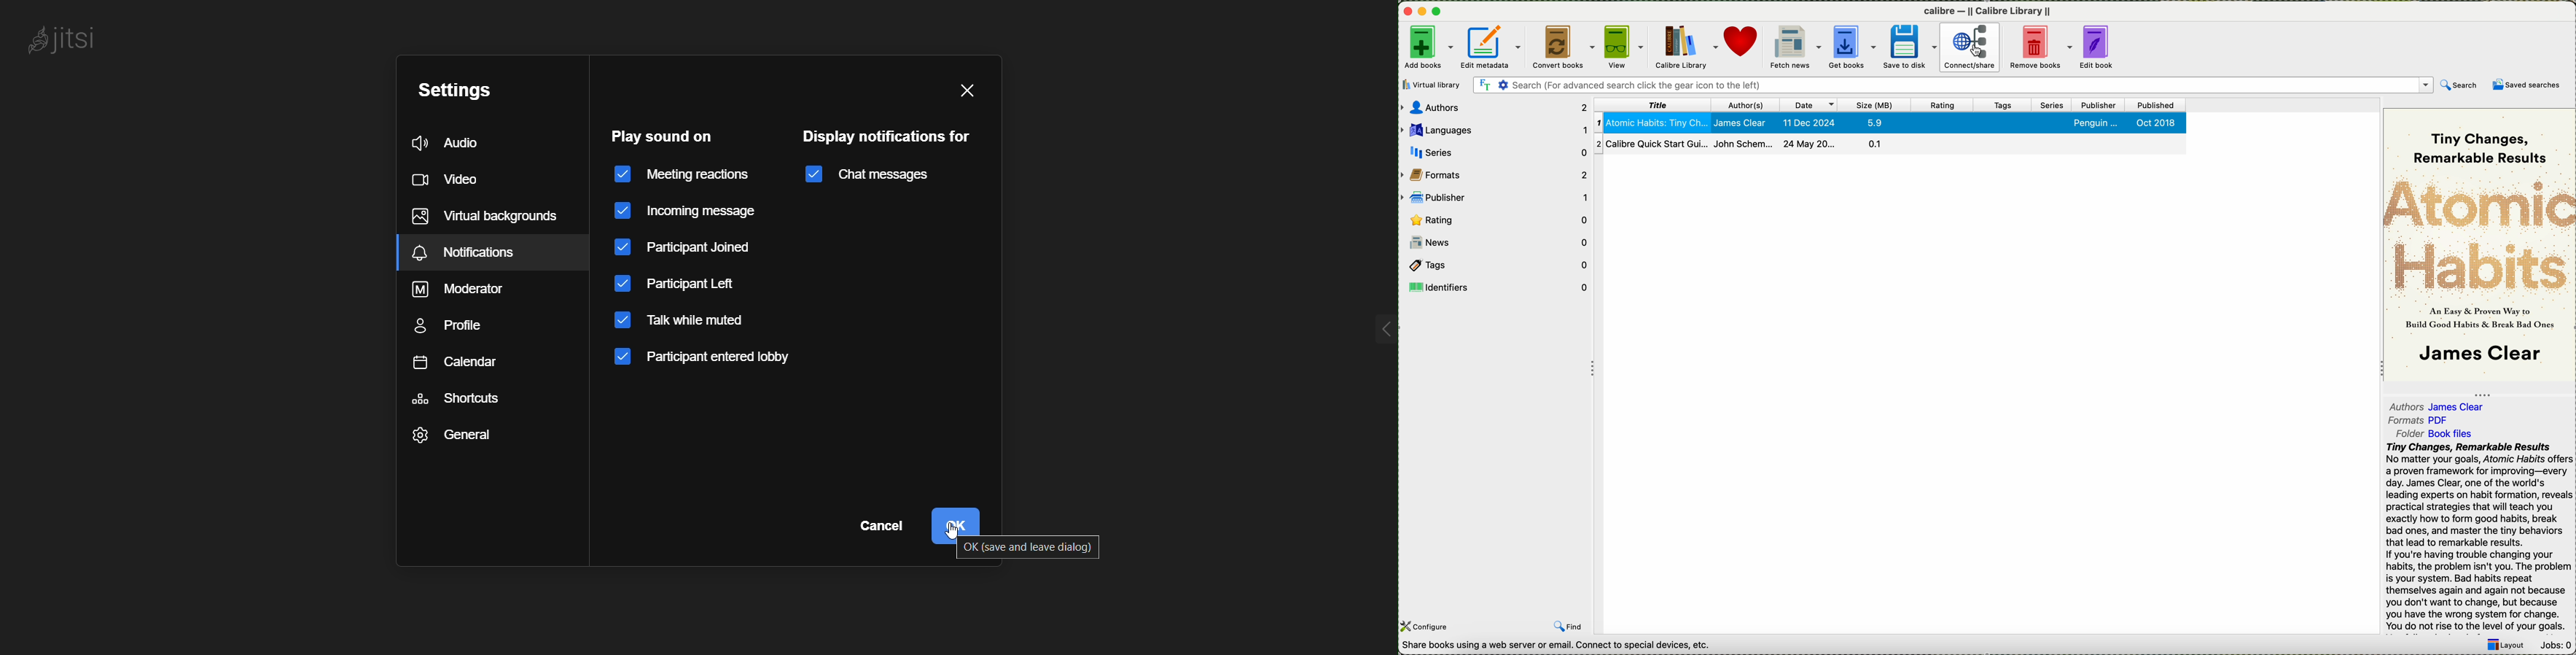 Image resolution: width=2576 pixels, height=672 pixels. I want to click on participant joined, so click(693, 247).